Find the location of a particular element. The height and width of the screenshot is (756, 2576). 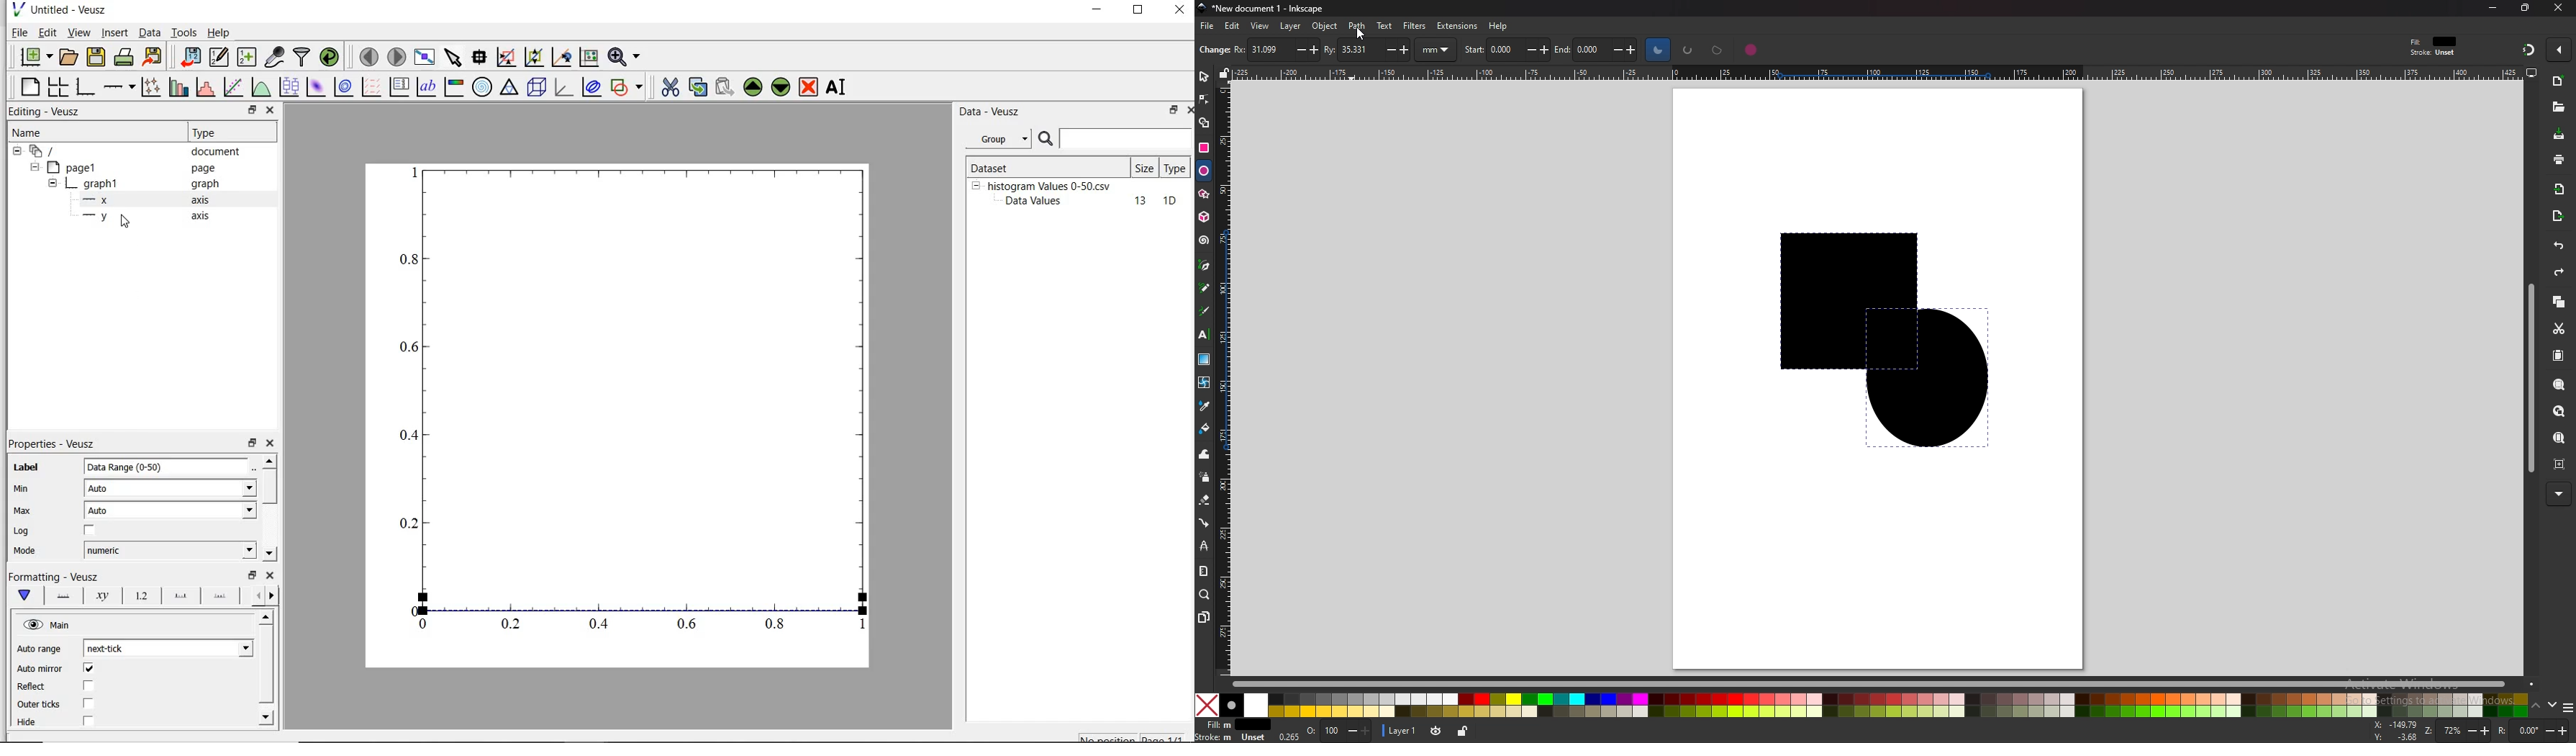

zoom page is located at coordinates (2560, 438).